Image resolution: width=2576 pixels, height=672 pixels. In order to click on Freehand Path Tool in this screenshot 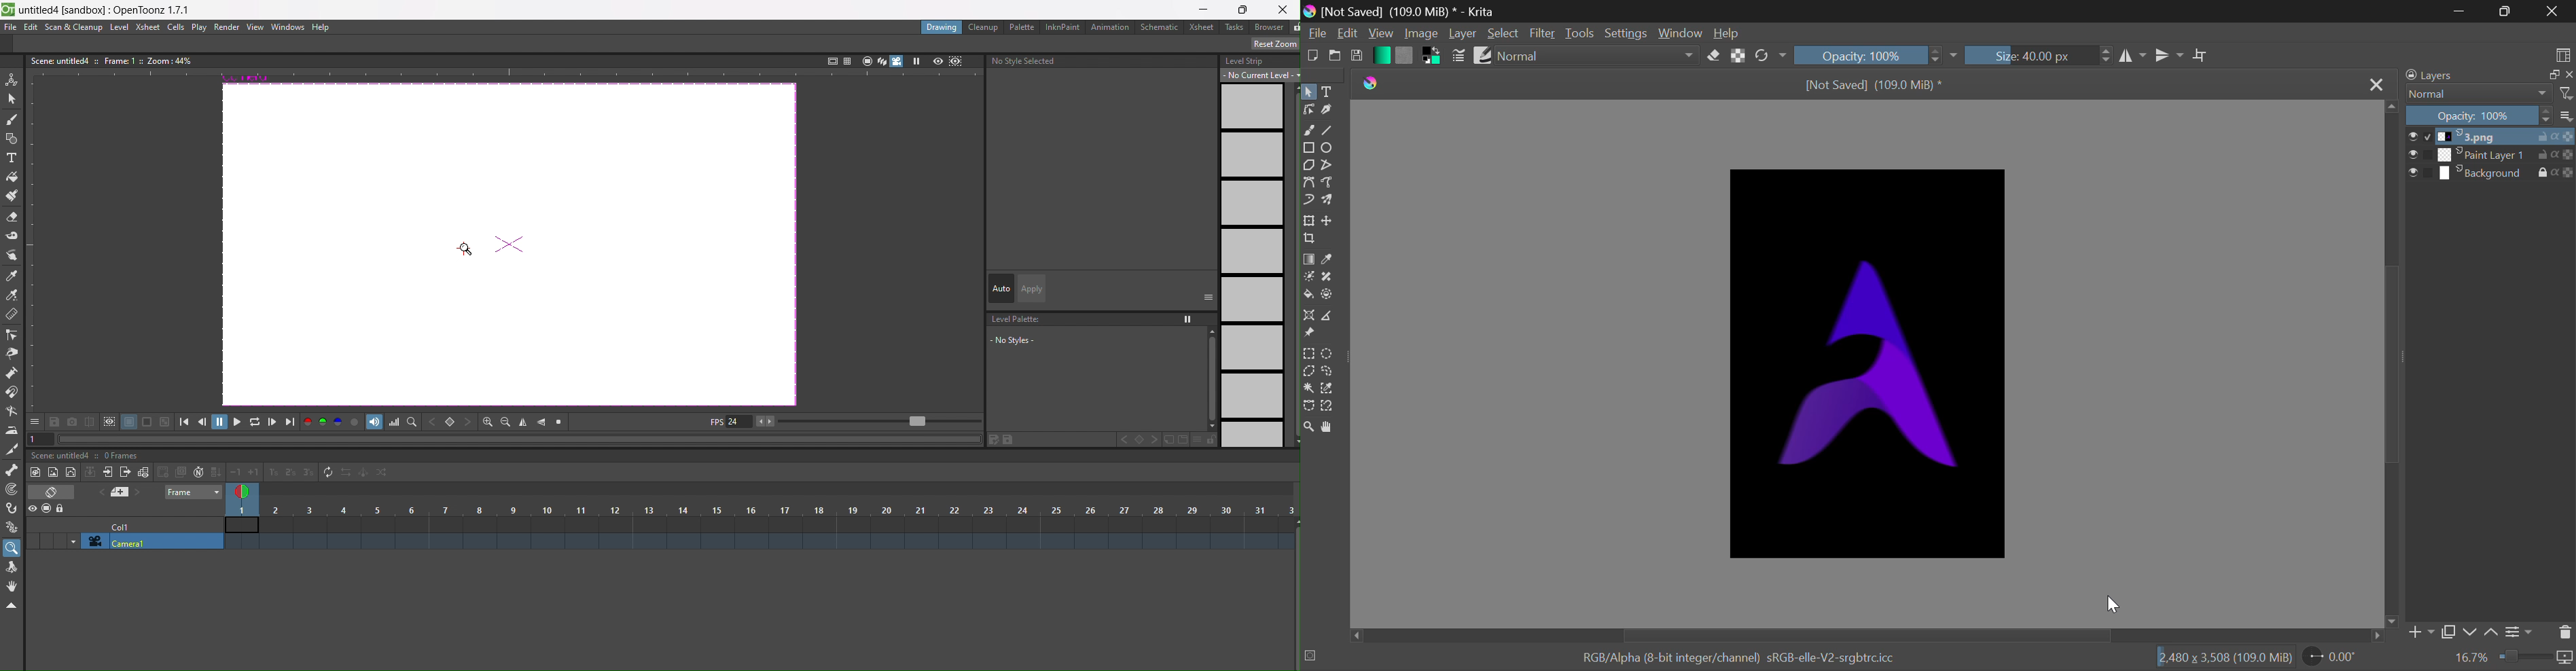, I will do `click(1328, 181)`.